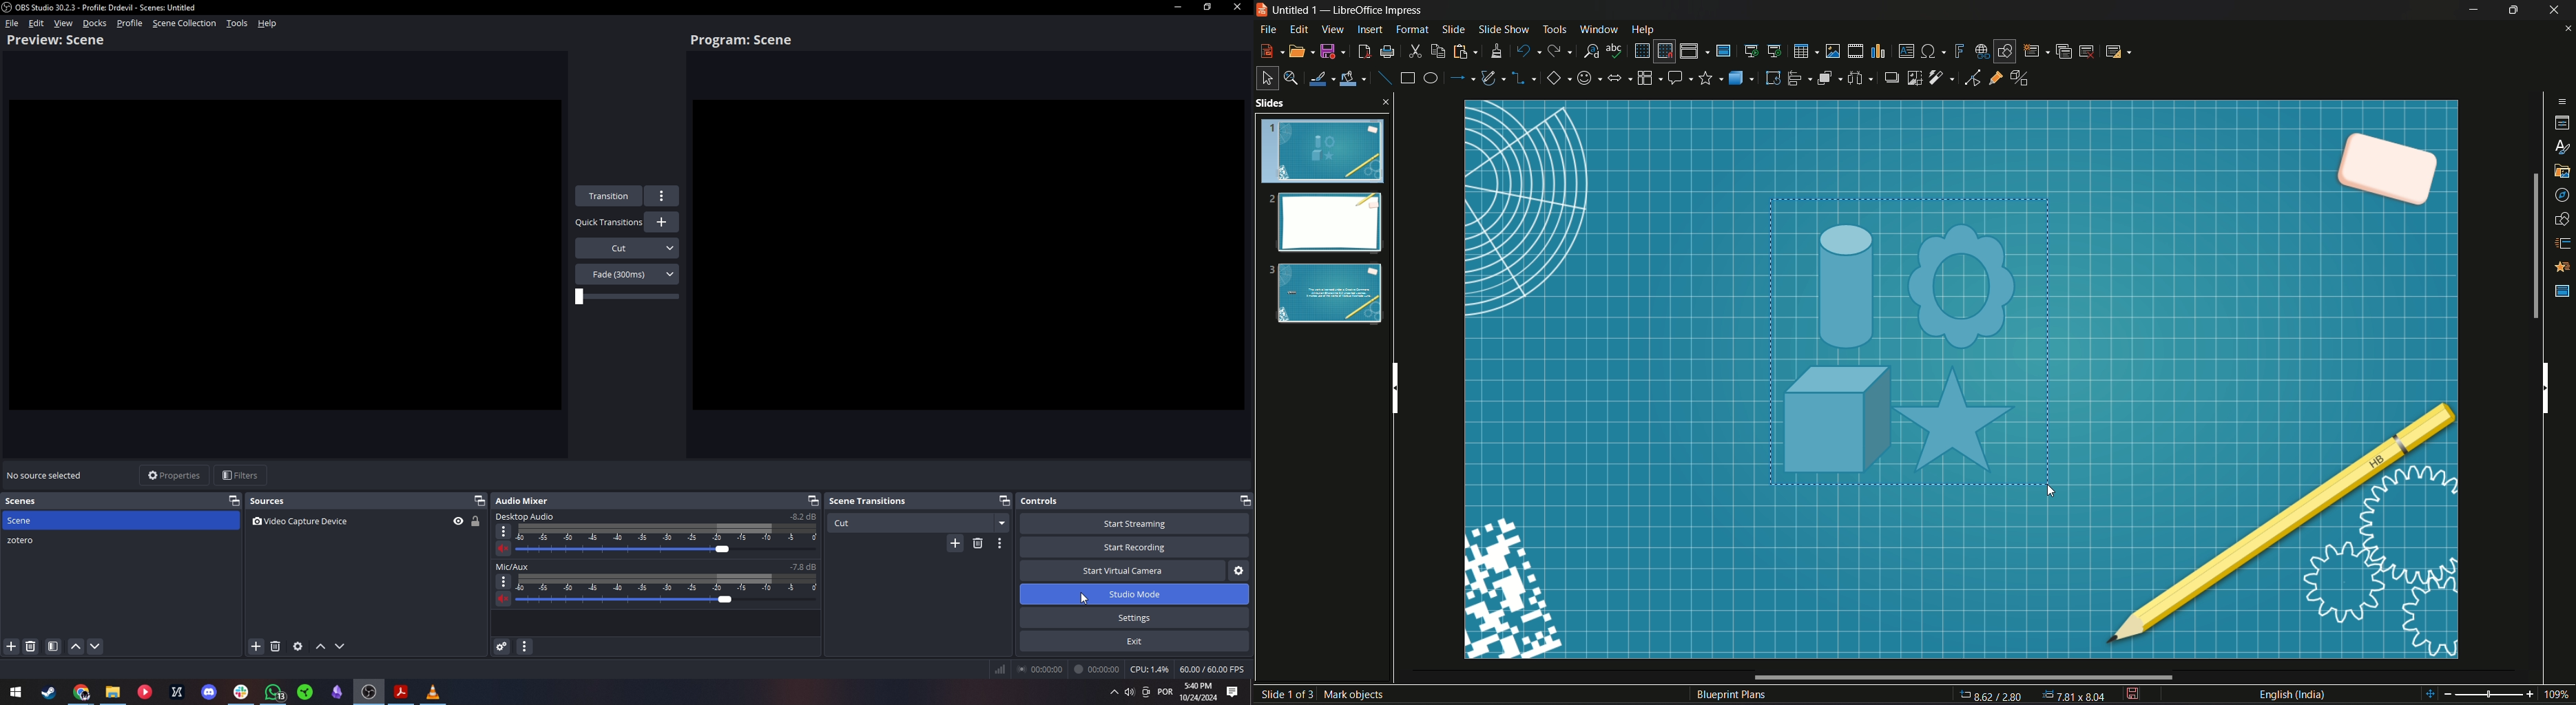 Image resolution: width=2576 pixels, height=728 pixels. Describe the element at coordinates (14, 691) in the screenshot. I see `Windows menu` at that location.